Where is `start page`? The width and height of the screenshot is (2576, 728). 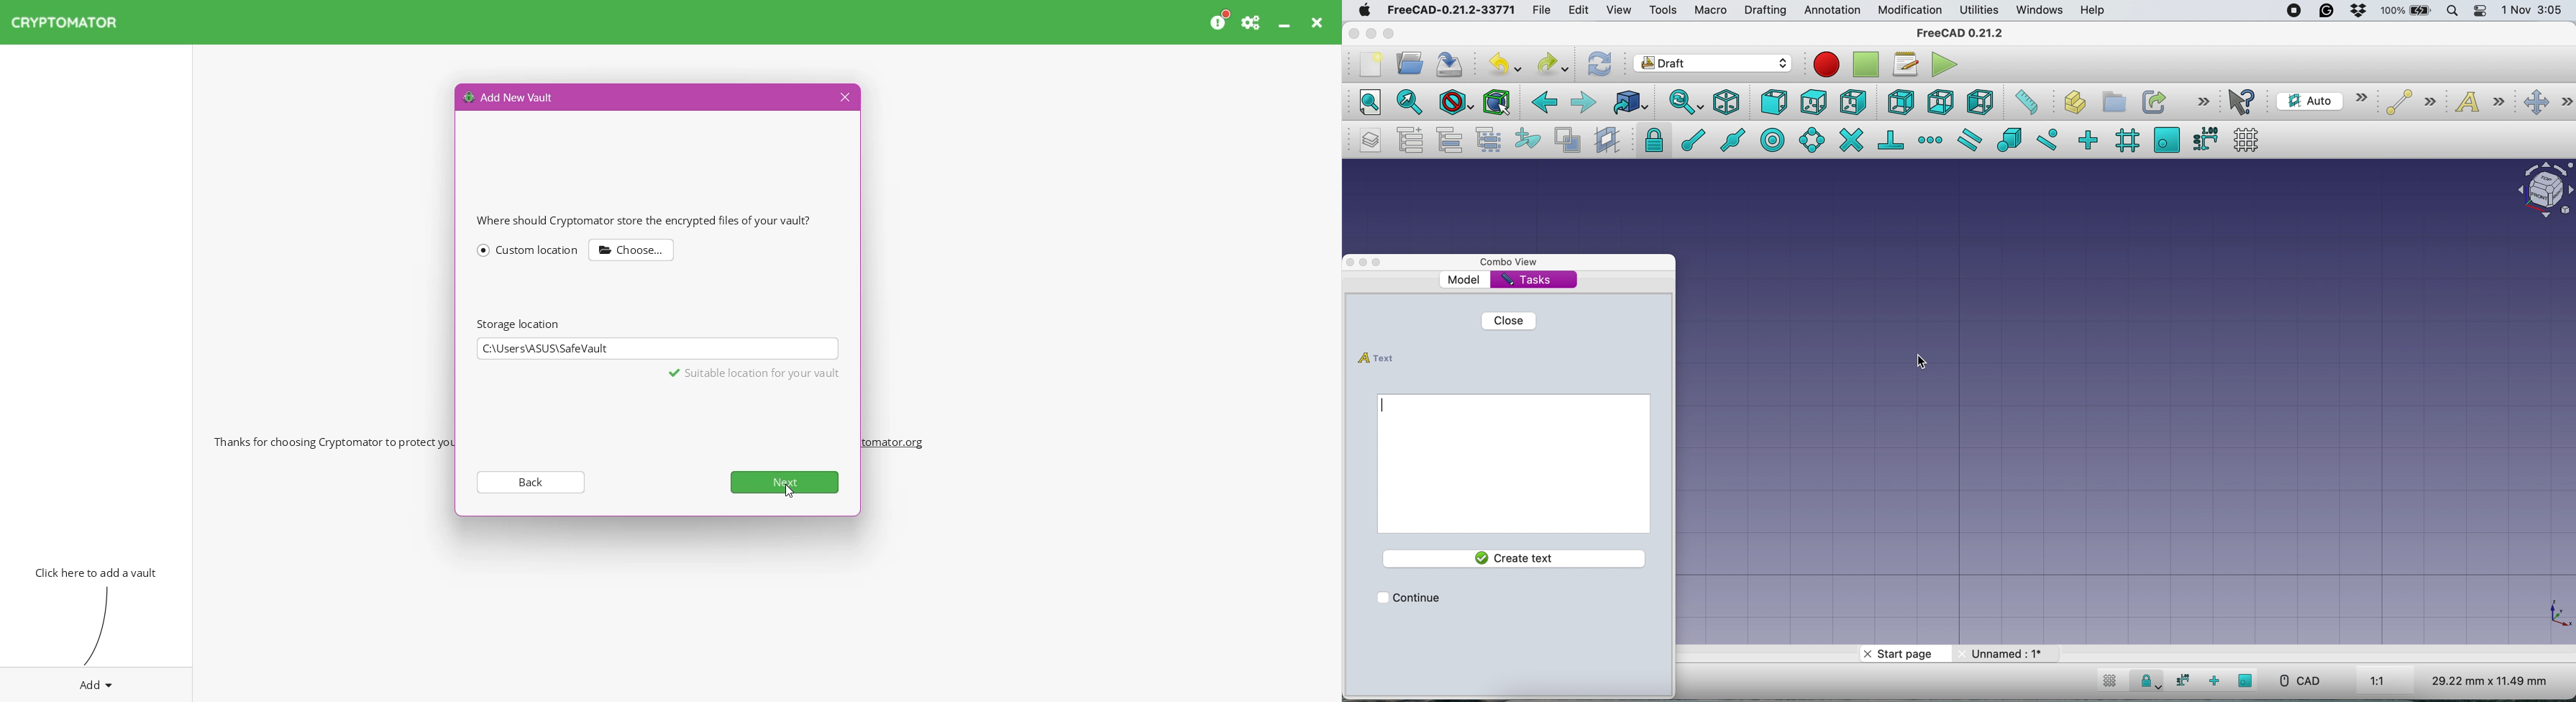 start page is located at coordinates (1895, 652).